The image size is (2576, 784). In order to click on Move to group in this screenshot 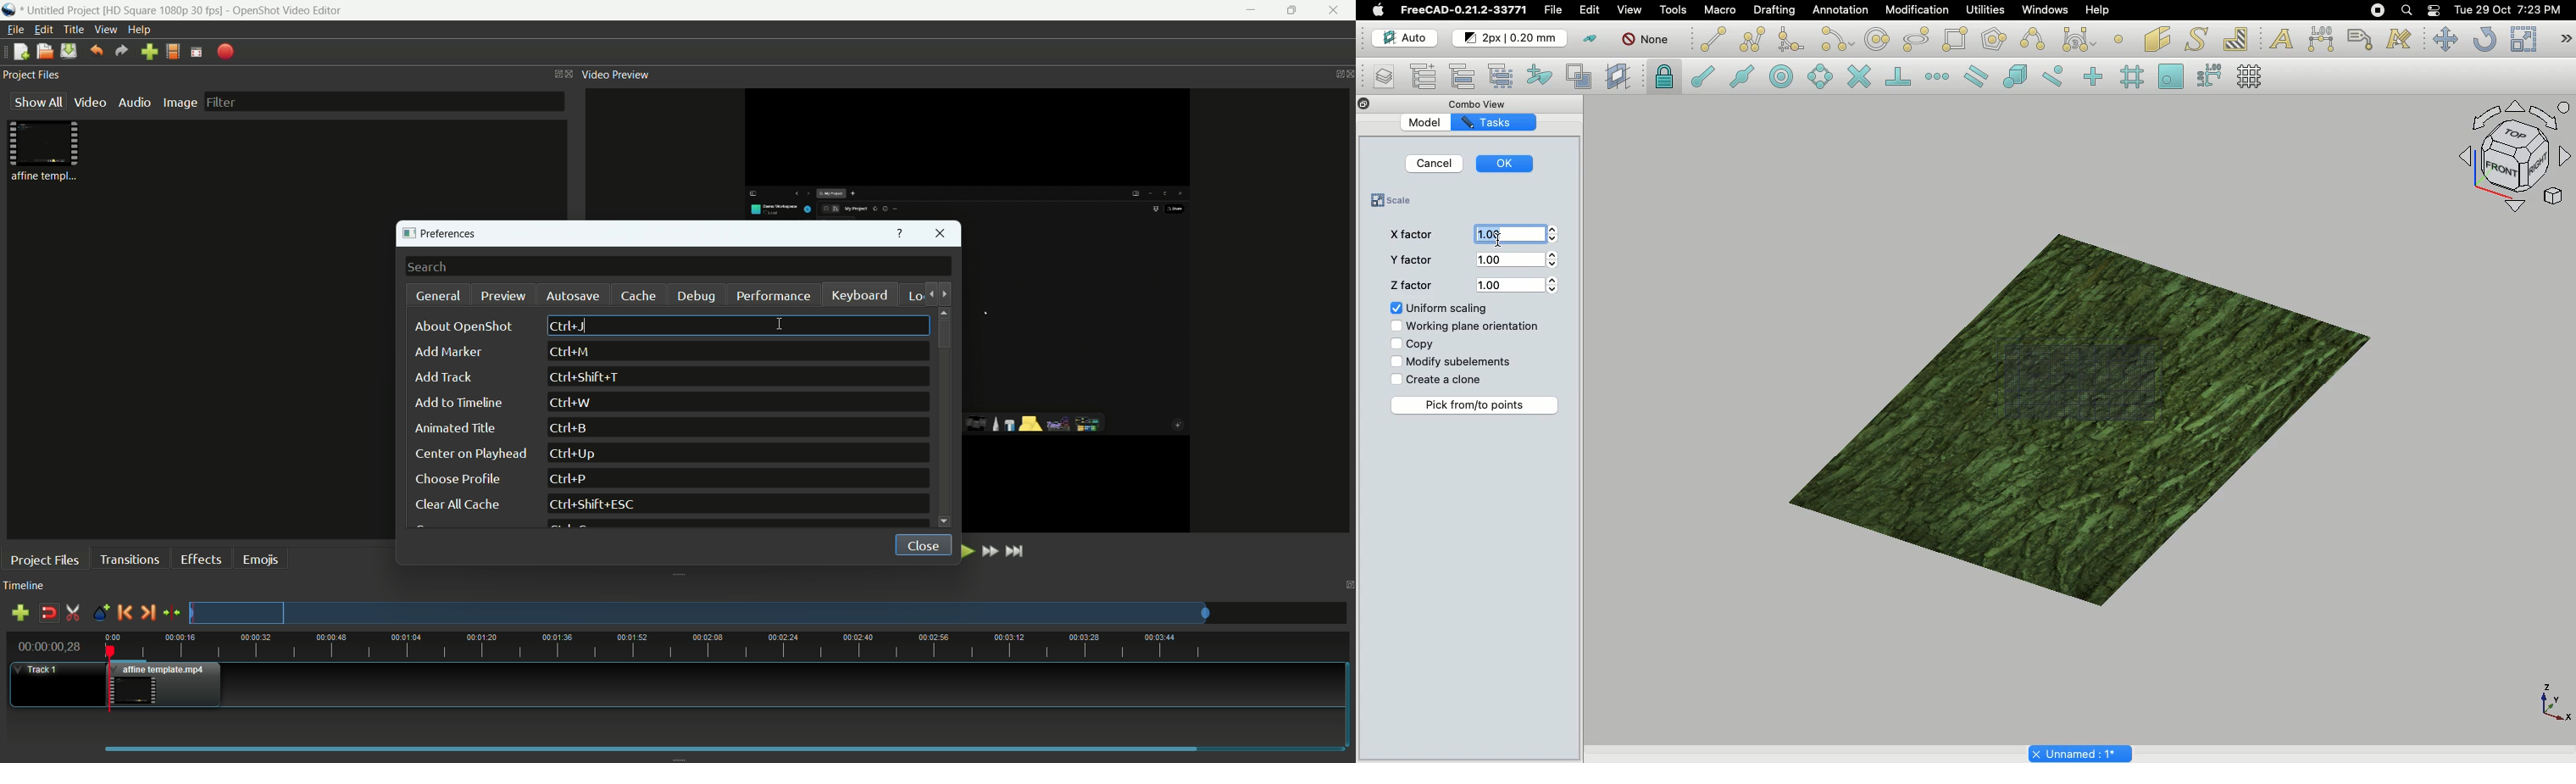, I will do `click(1463, 75)`.